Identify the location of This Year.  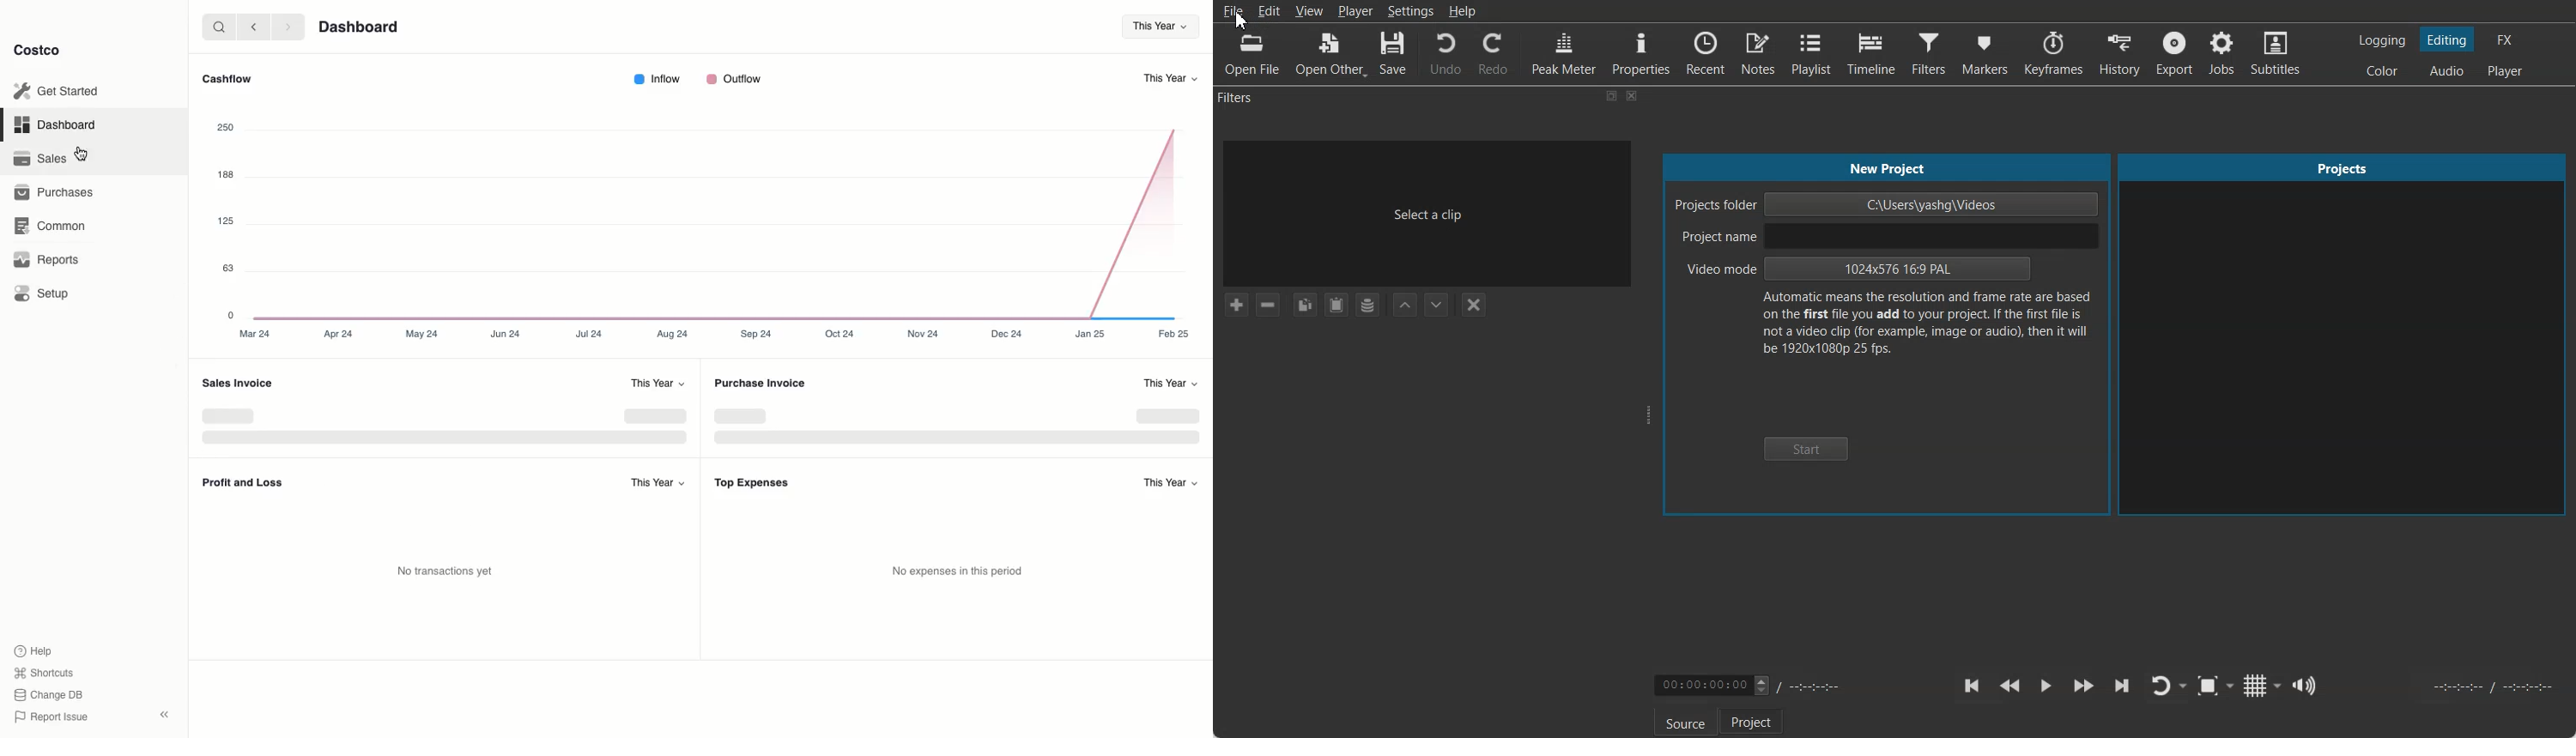
(1170, 382).